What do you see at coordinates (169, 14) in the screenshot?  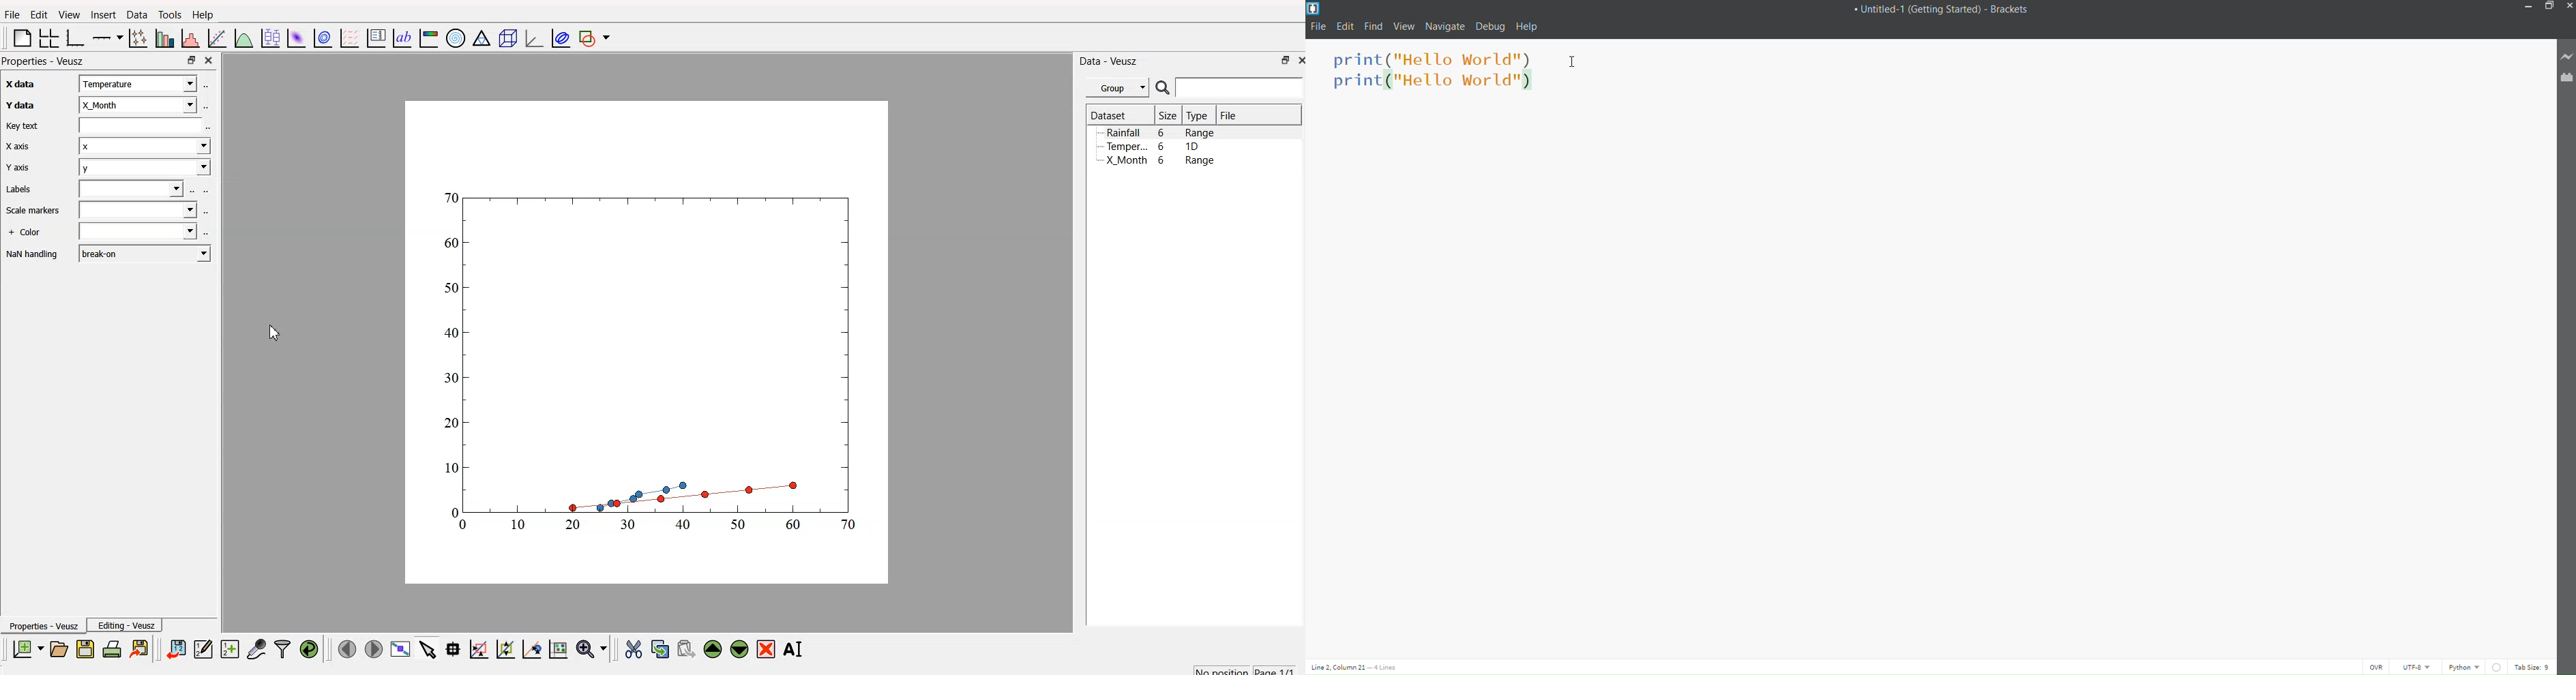 I see `Tools` at bounding box center [169, 14].